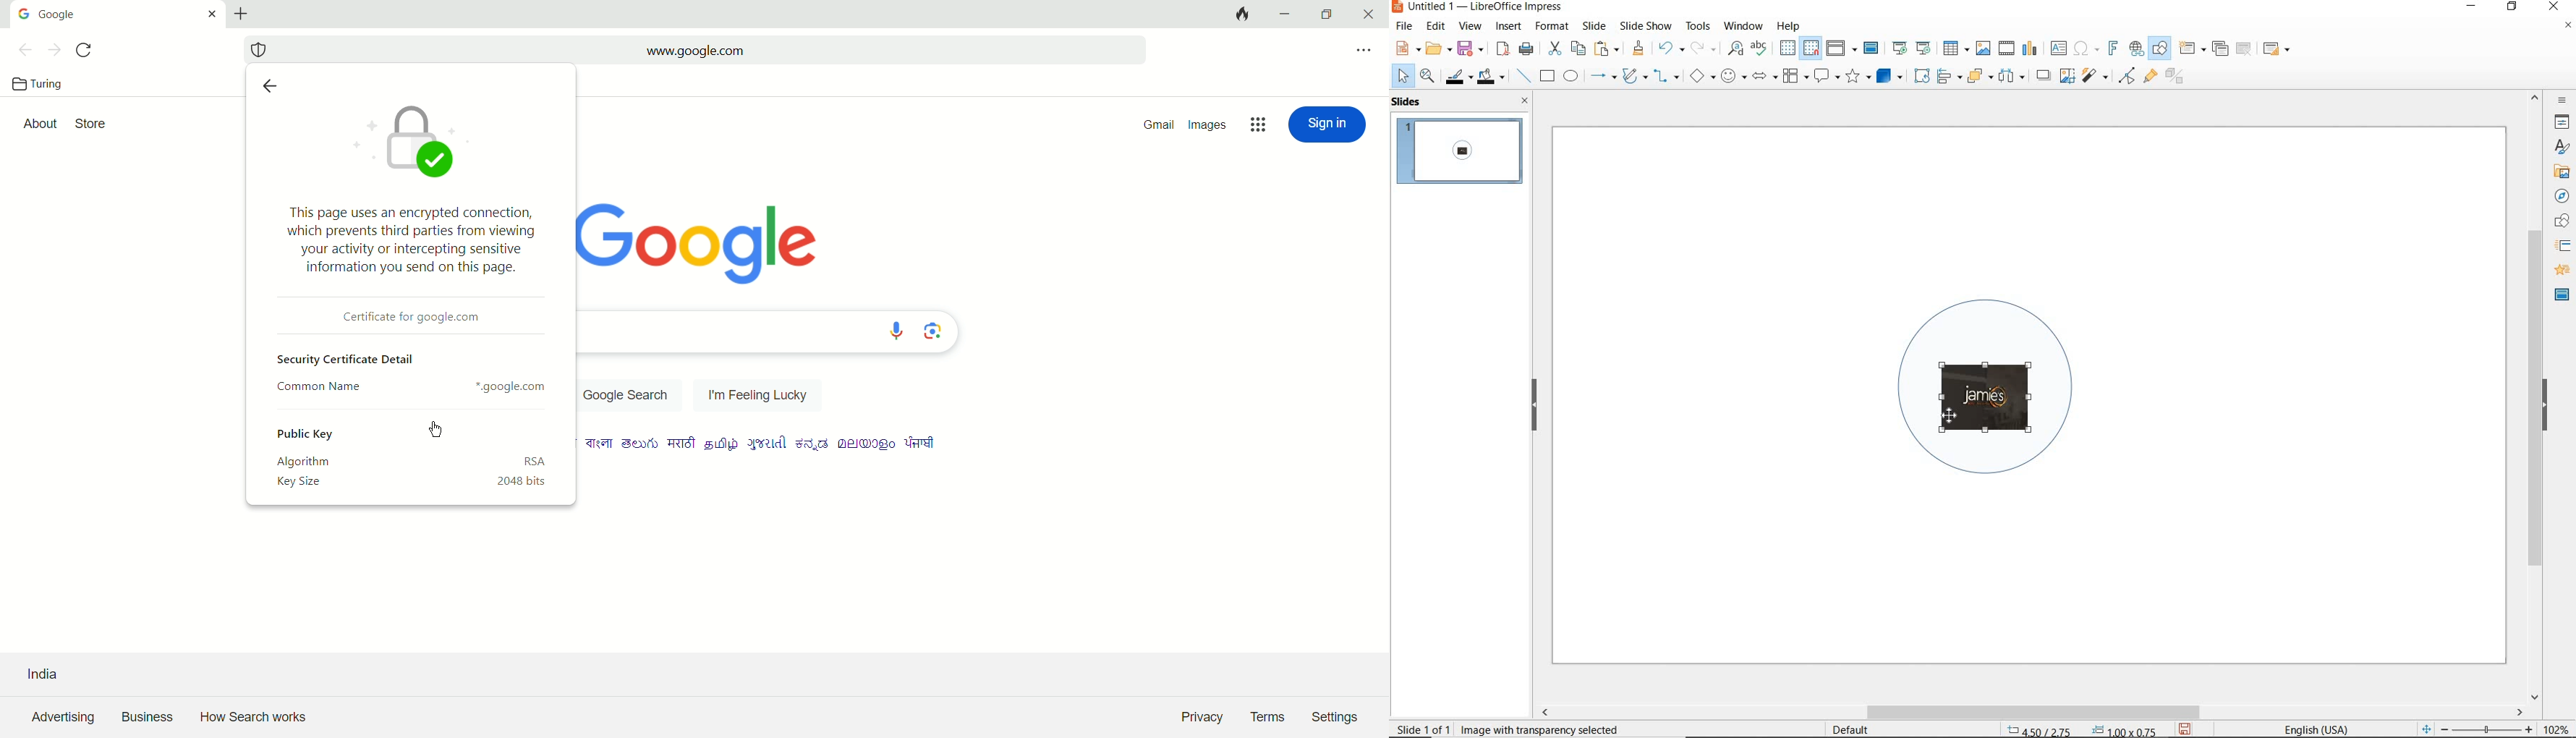 This screenshot has width=2576, height=756. Describe the element at coordinates (896, 331) in the screenshot. I see `voice search` at that location.